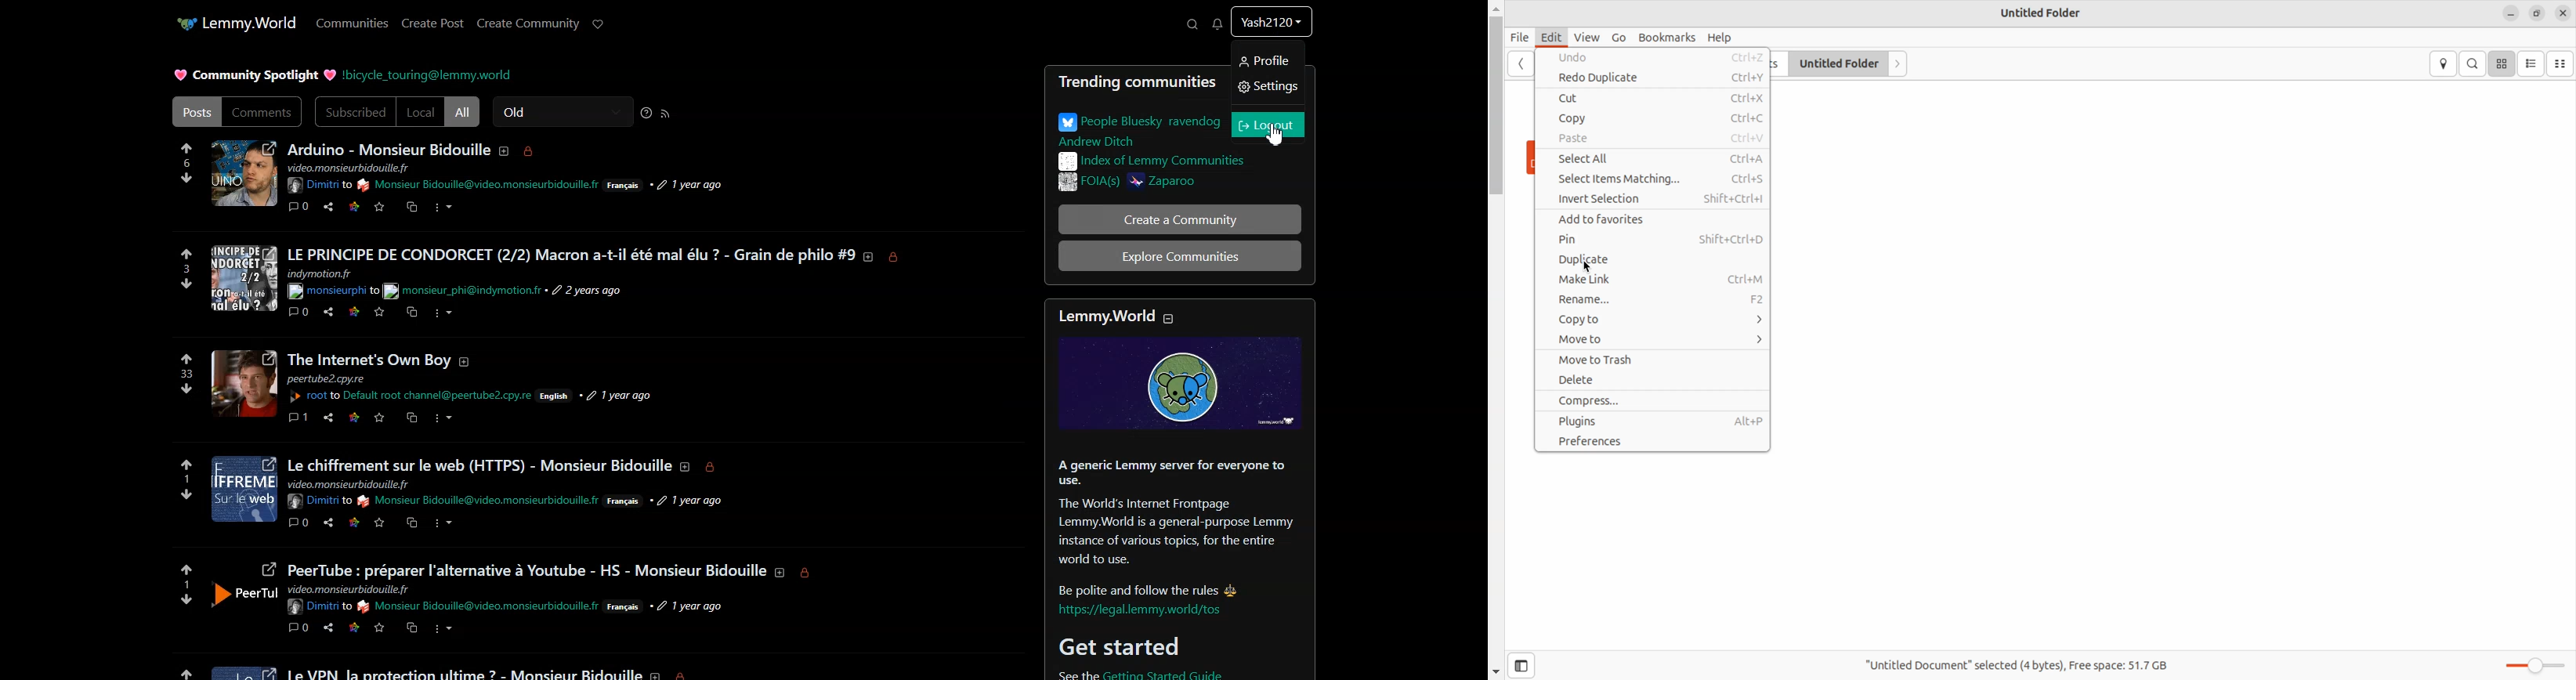  Describe the element at coordinates (186, 358) in the screenshot. I see `upvotes` at that location.